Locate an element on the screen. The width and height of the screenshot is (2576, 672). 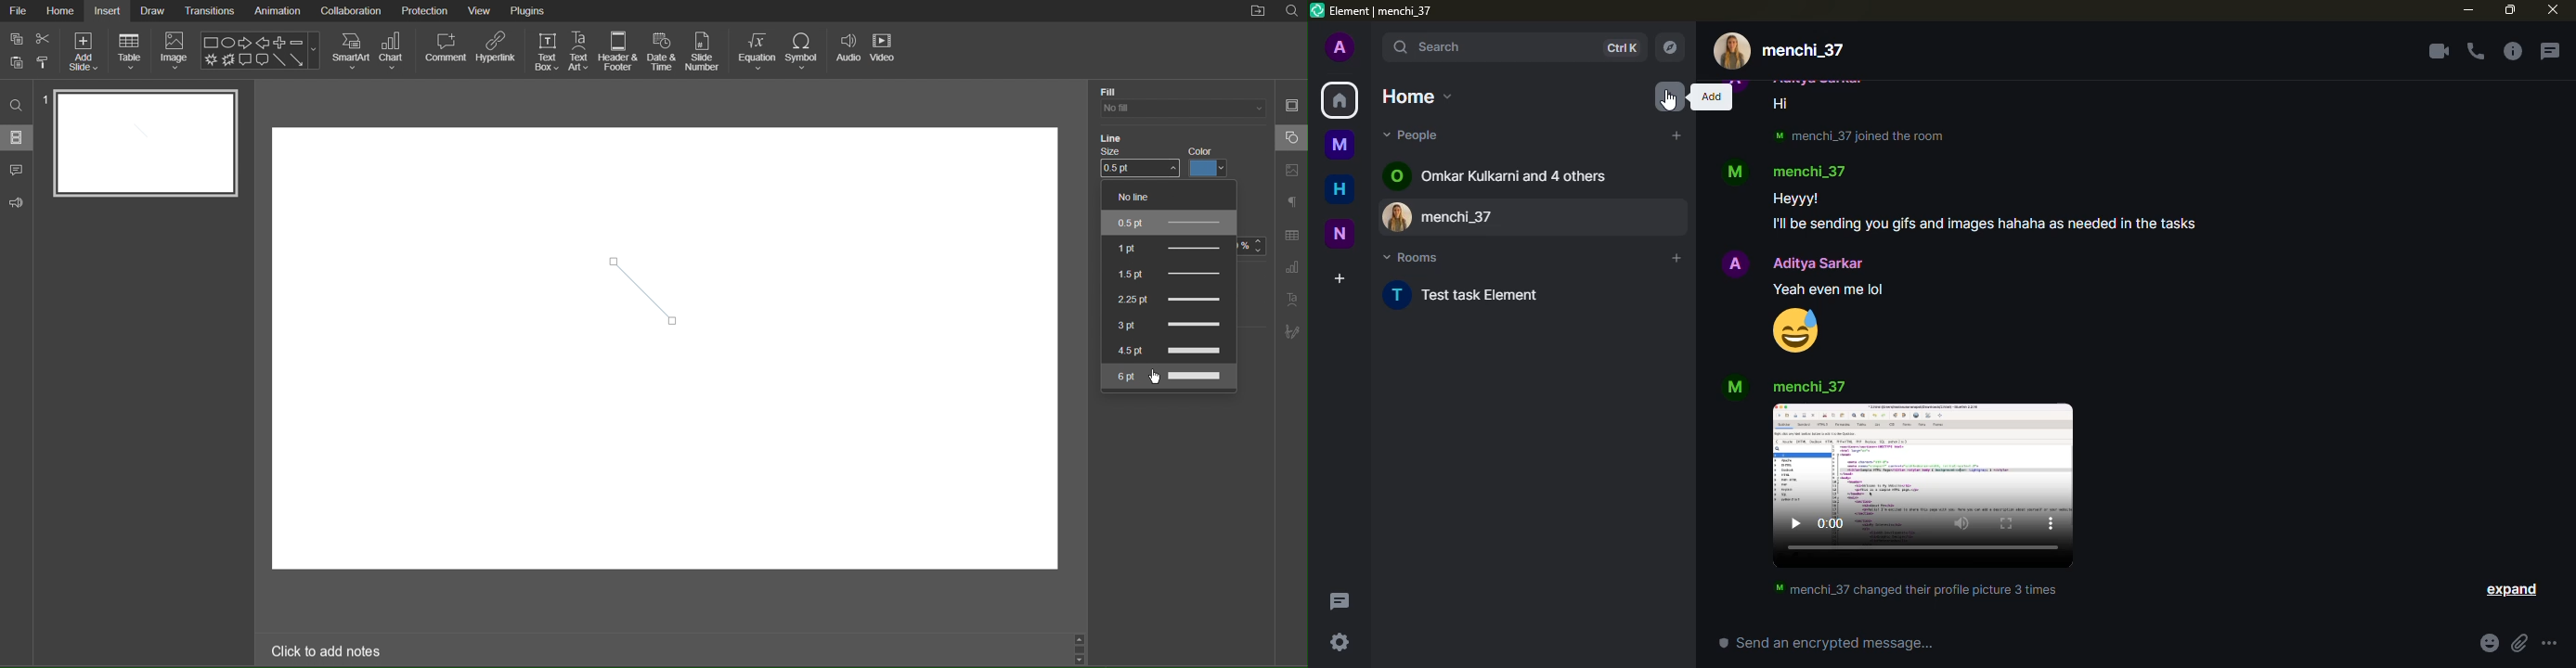
voice call is located at coordinates (2476, 51).